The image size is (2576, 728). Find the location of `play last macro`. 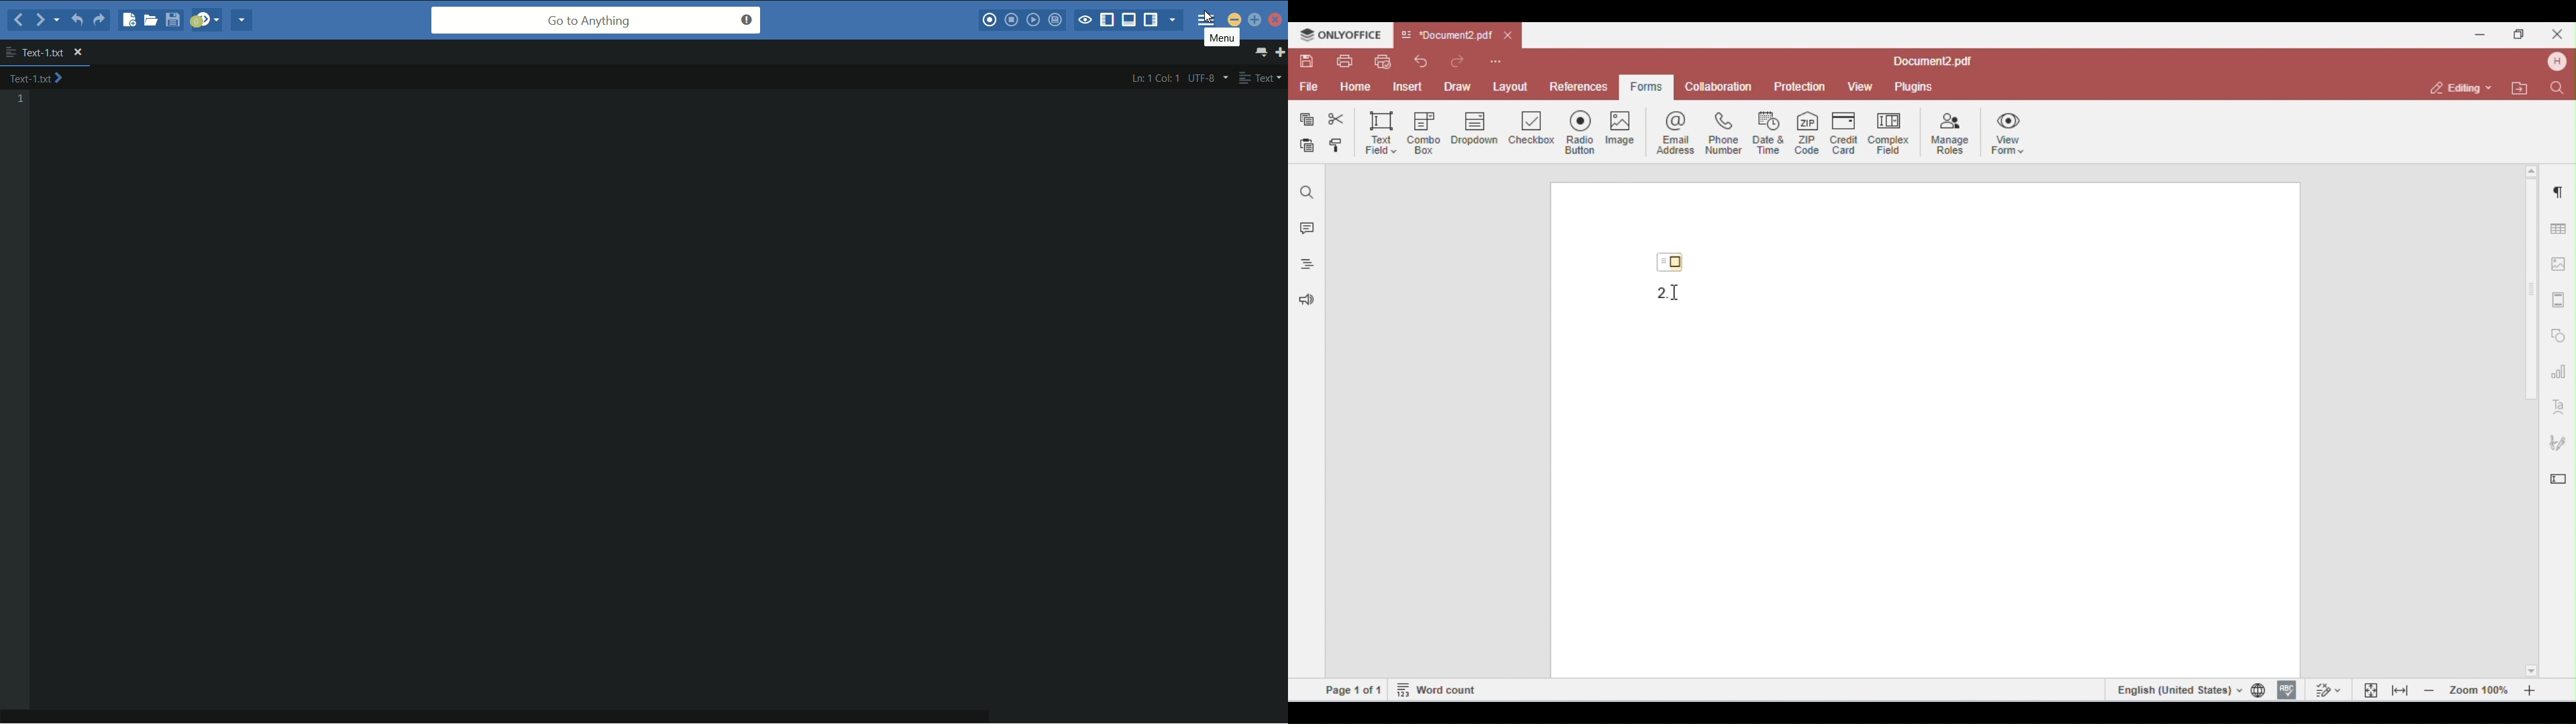

play last macro is located at coordinates (1032, 20).